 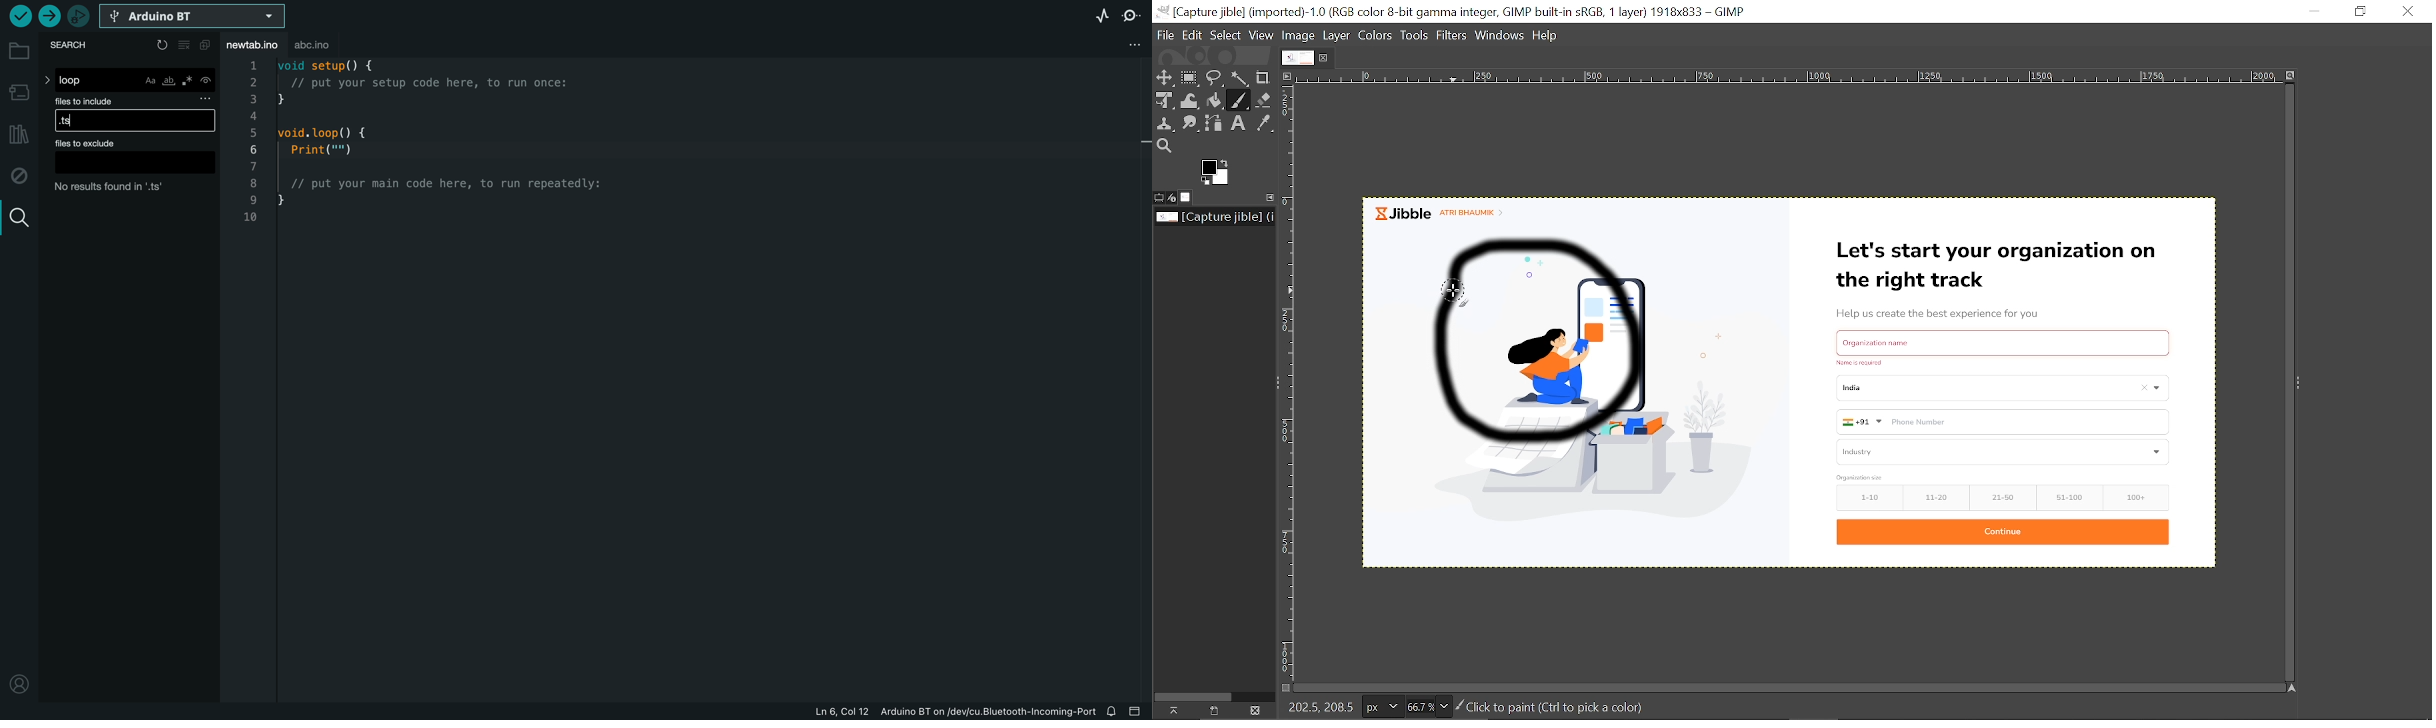 What do you see at coordinates (20, 176) in the screenshot?
I see `debug` at bounding box center [20, 176].